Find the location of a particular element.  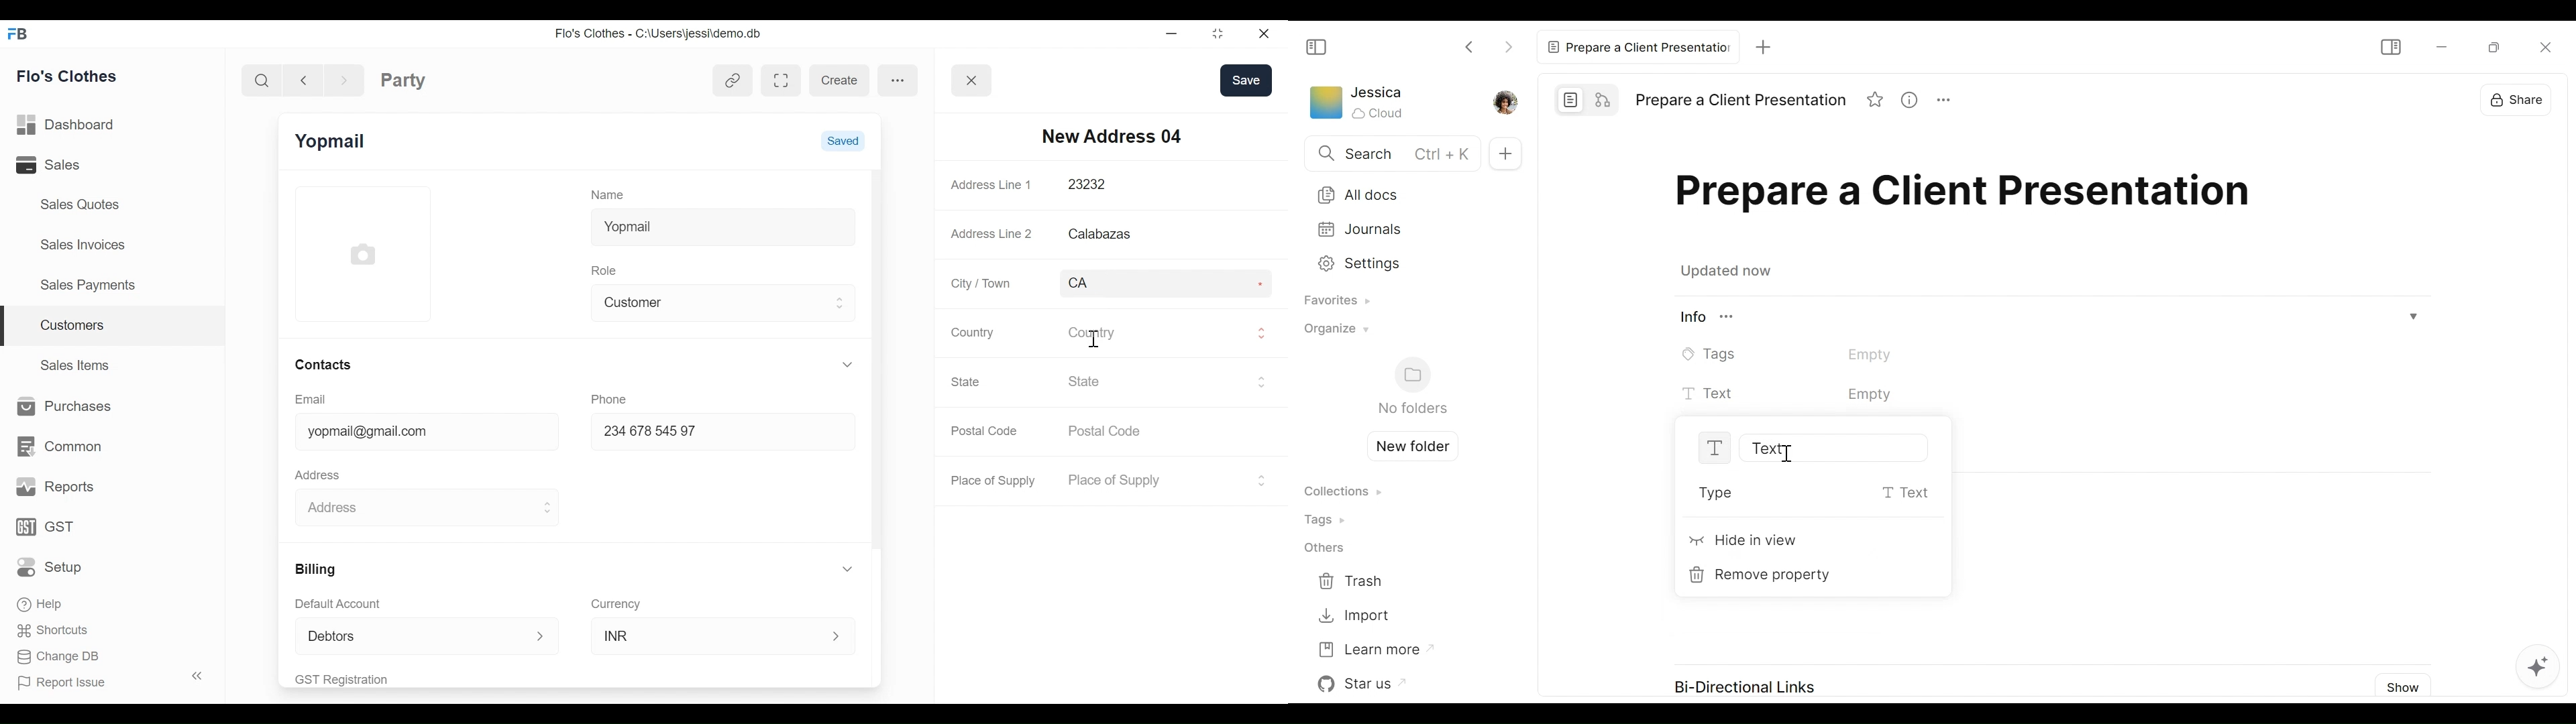

Reports is located at coordinates (56, 487).